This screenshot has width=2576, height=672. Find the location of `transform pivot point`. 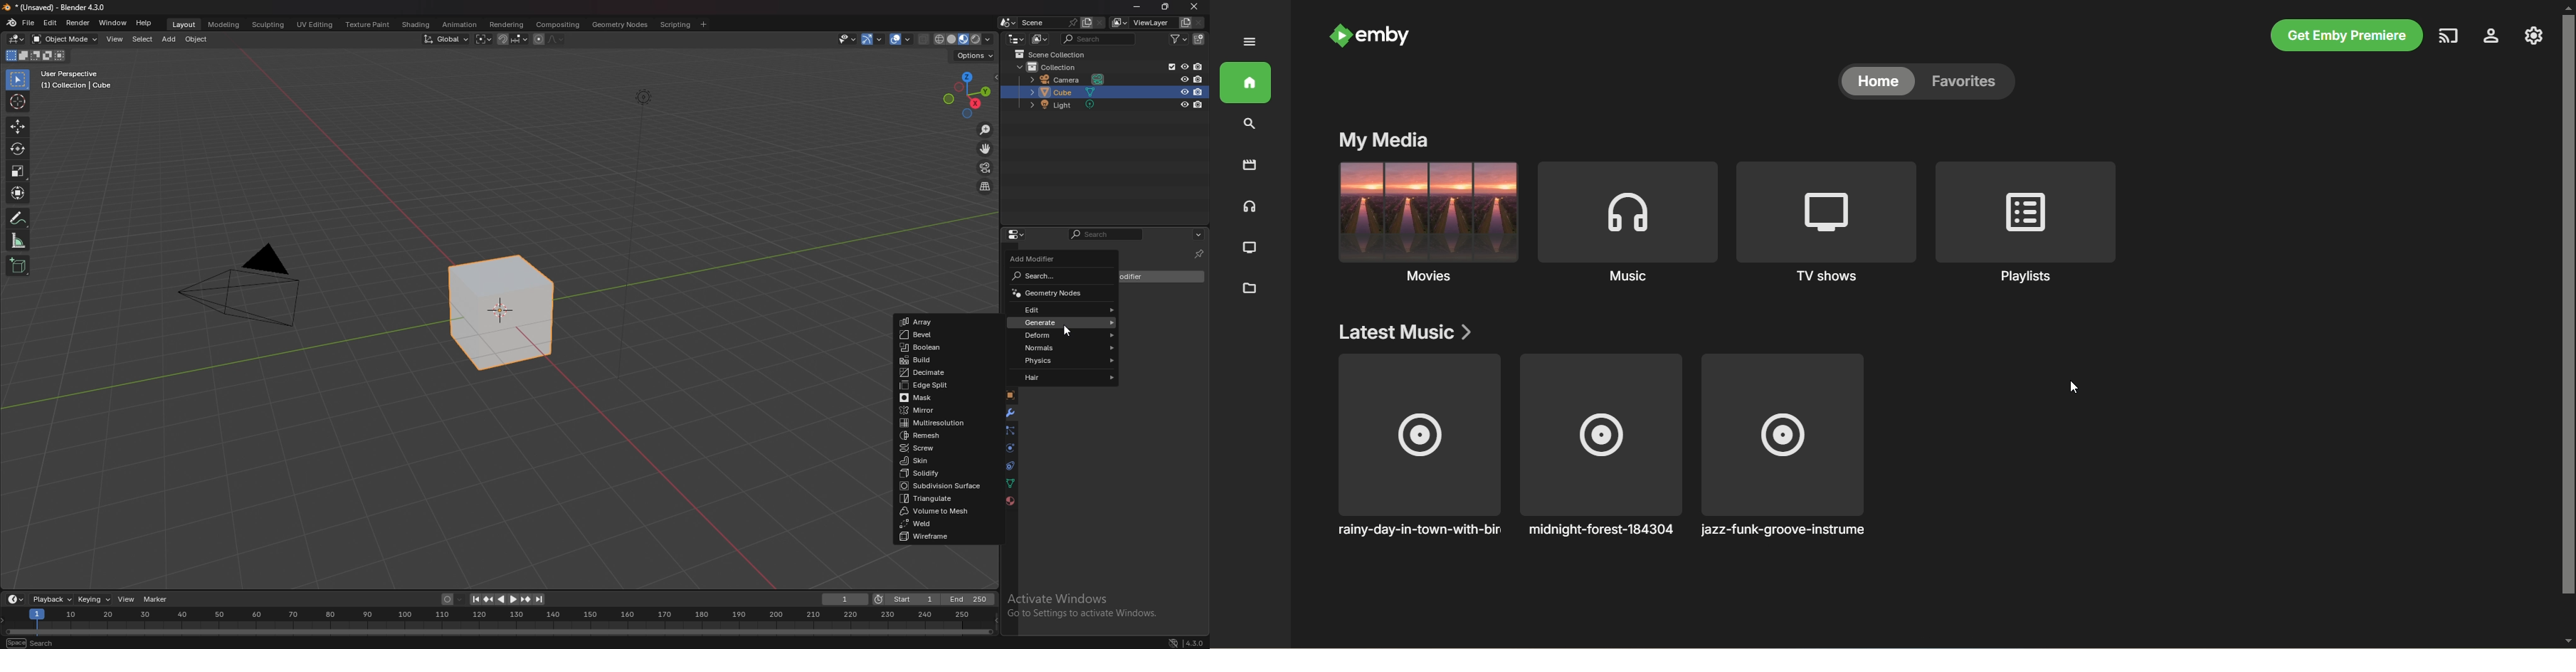

transform pivot point is located at coordinates (483, 38).